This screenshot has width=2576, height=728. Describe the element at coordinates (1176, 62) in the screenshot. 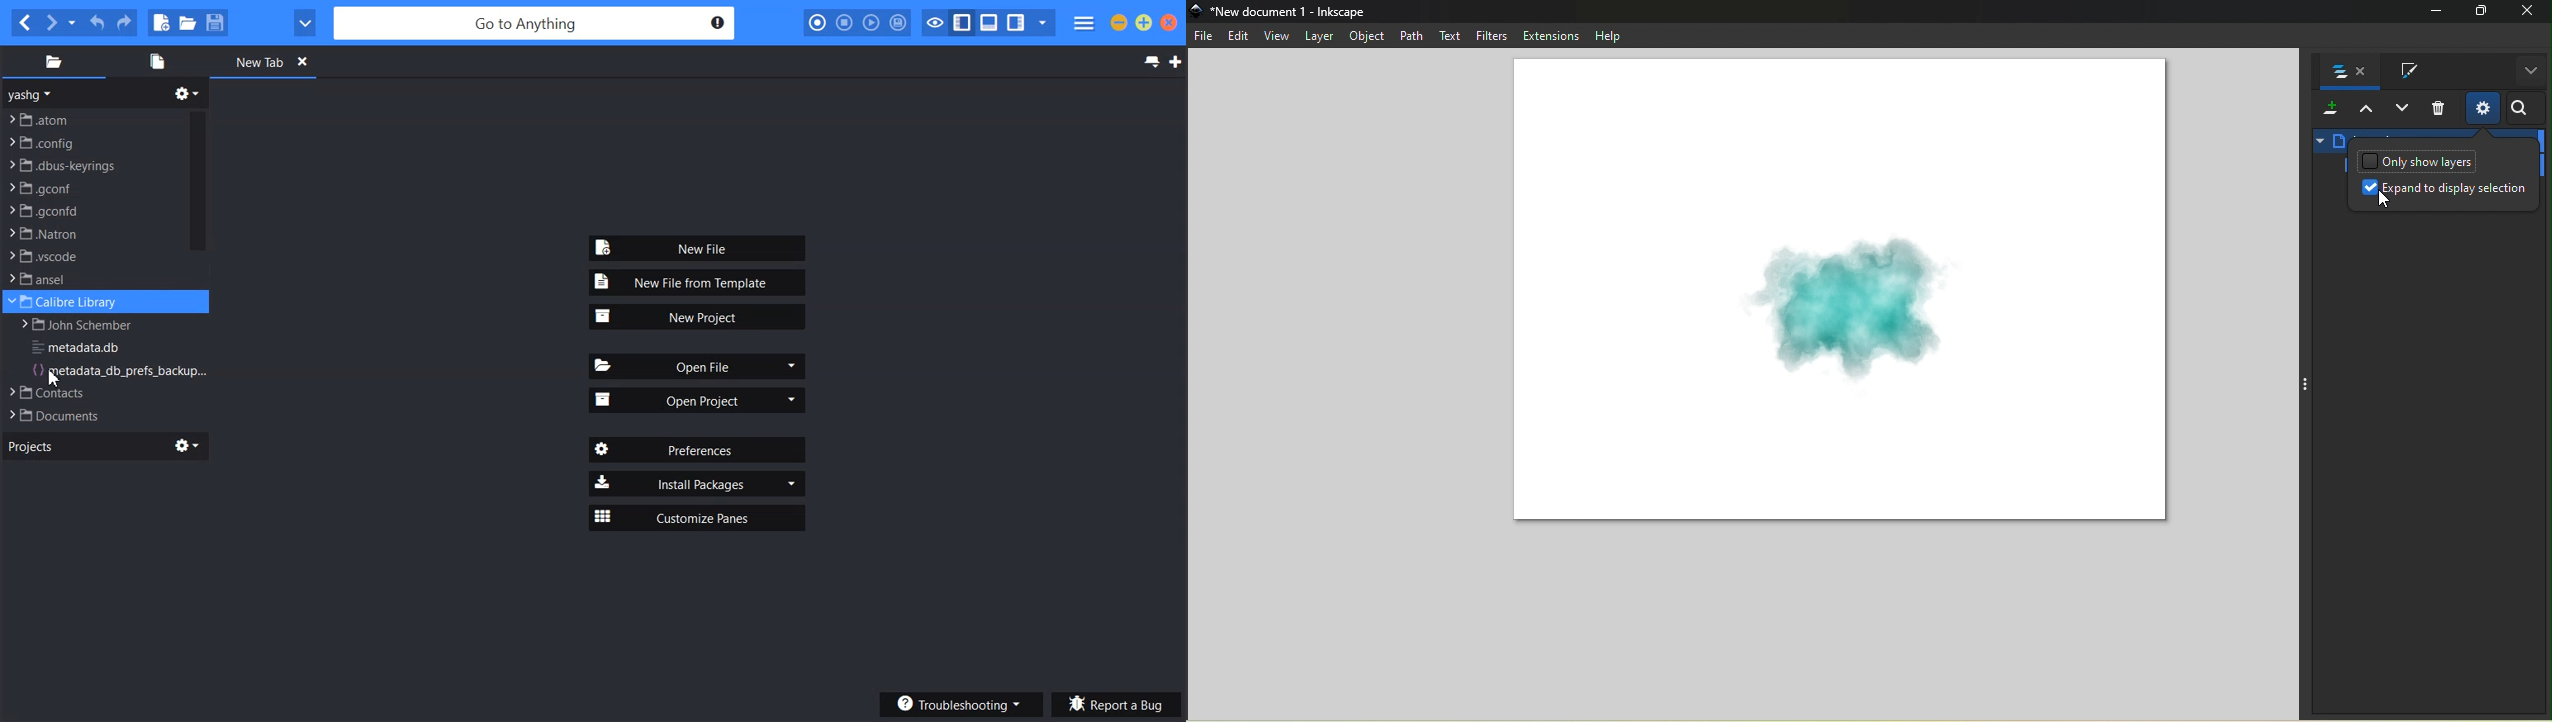

I see `New Tab` at that location.